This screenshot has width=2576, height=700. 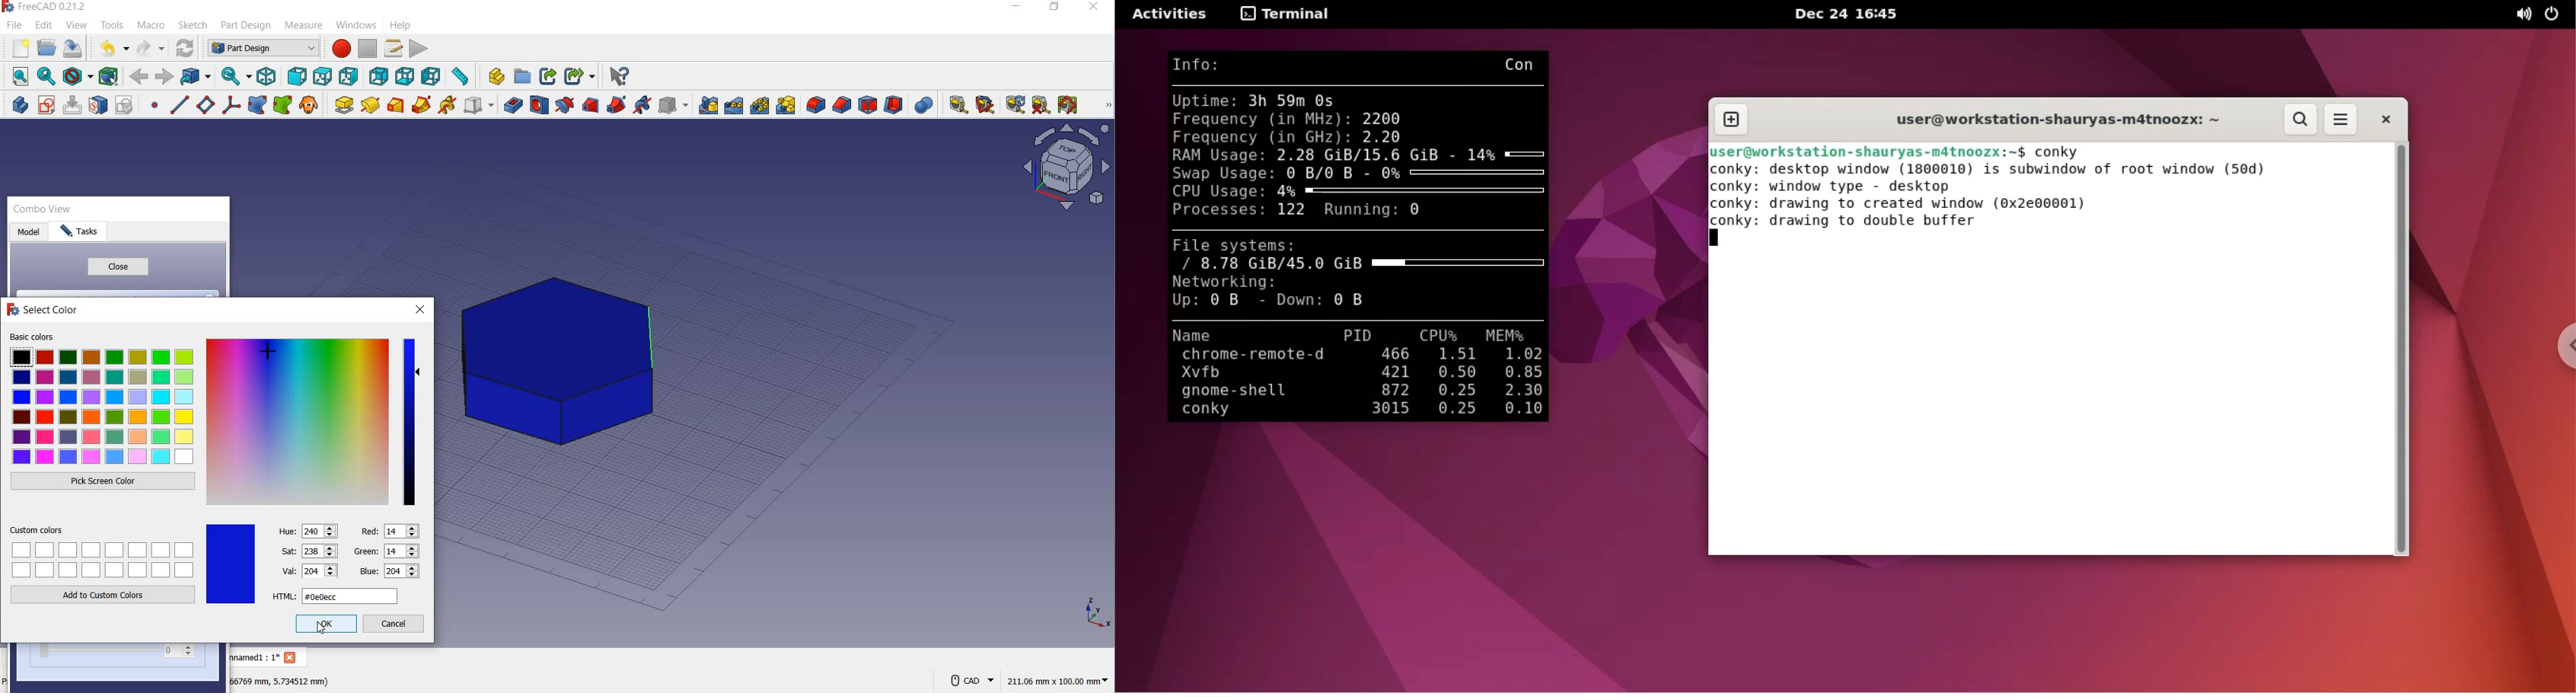 I want to click on thickness, so click(x=894, y=106).